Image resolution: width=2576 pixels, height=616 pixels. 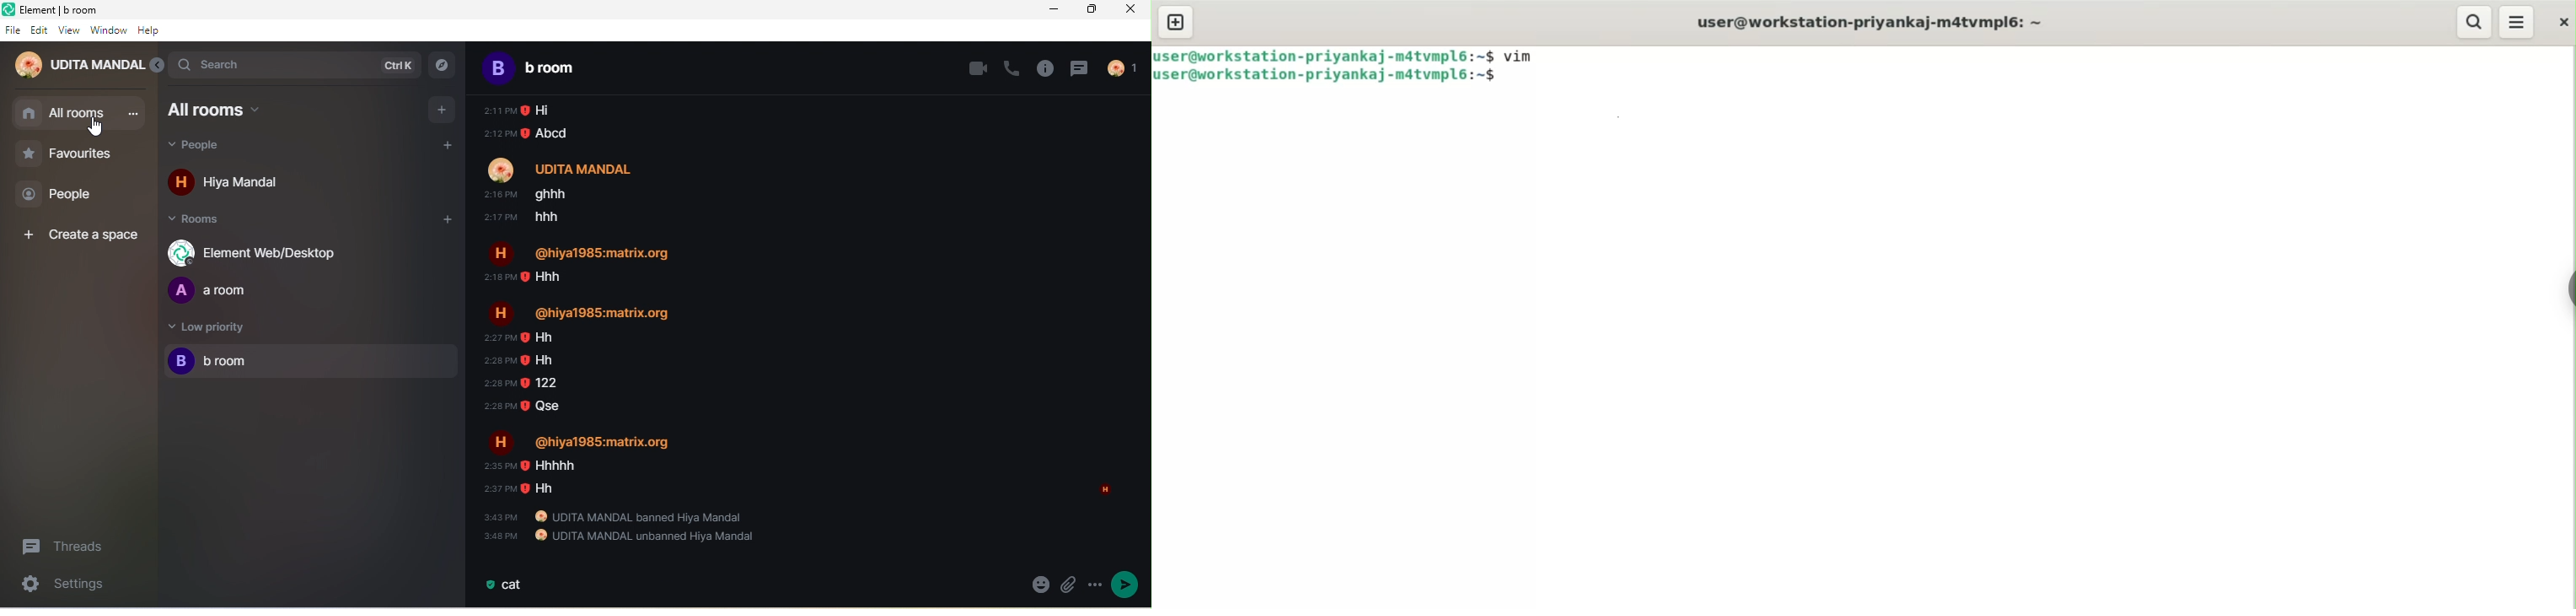 What do you see at coordinates (1127, 585) in the screenshot?
I see `send message` at bounding box center [1127, 585].